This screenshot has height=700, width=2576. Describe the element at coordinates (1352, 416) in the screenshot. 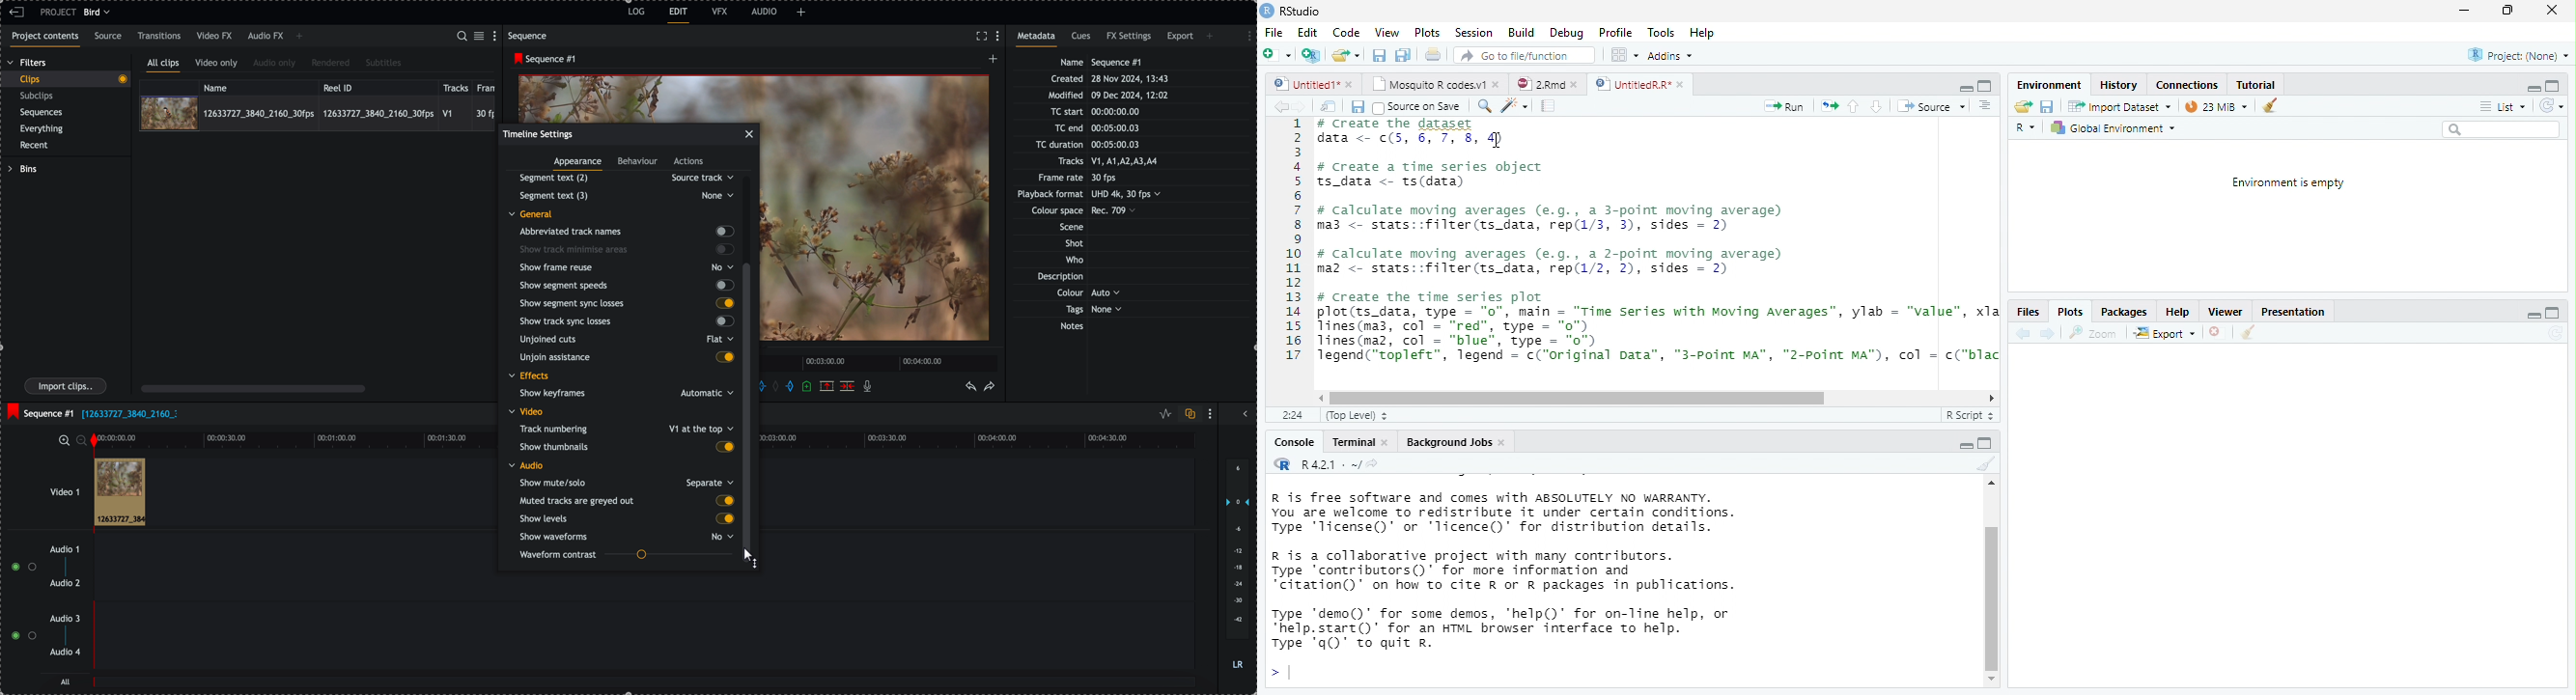

I see `(Top Level)` at that location.